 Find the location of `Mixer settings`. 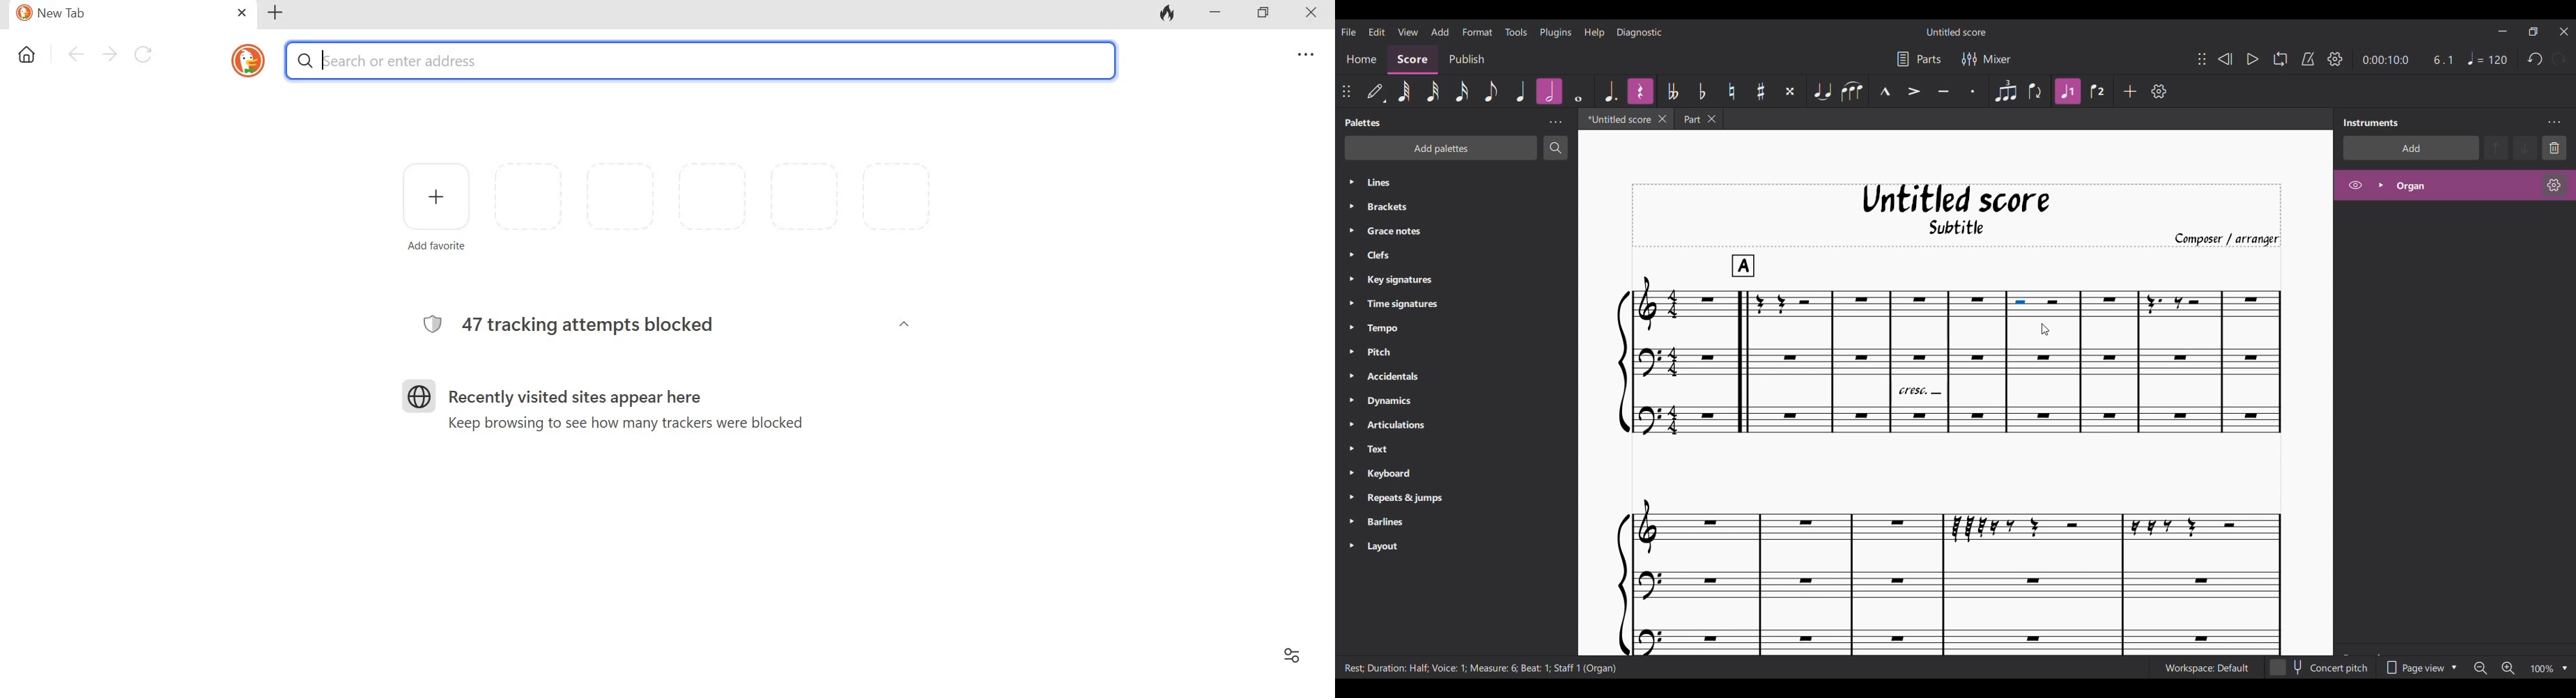

Mixer settings is located at coordinates (1987, 59).